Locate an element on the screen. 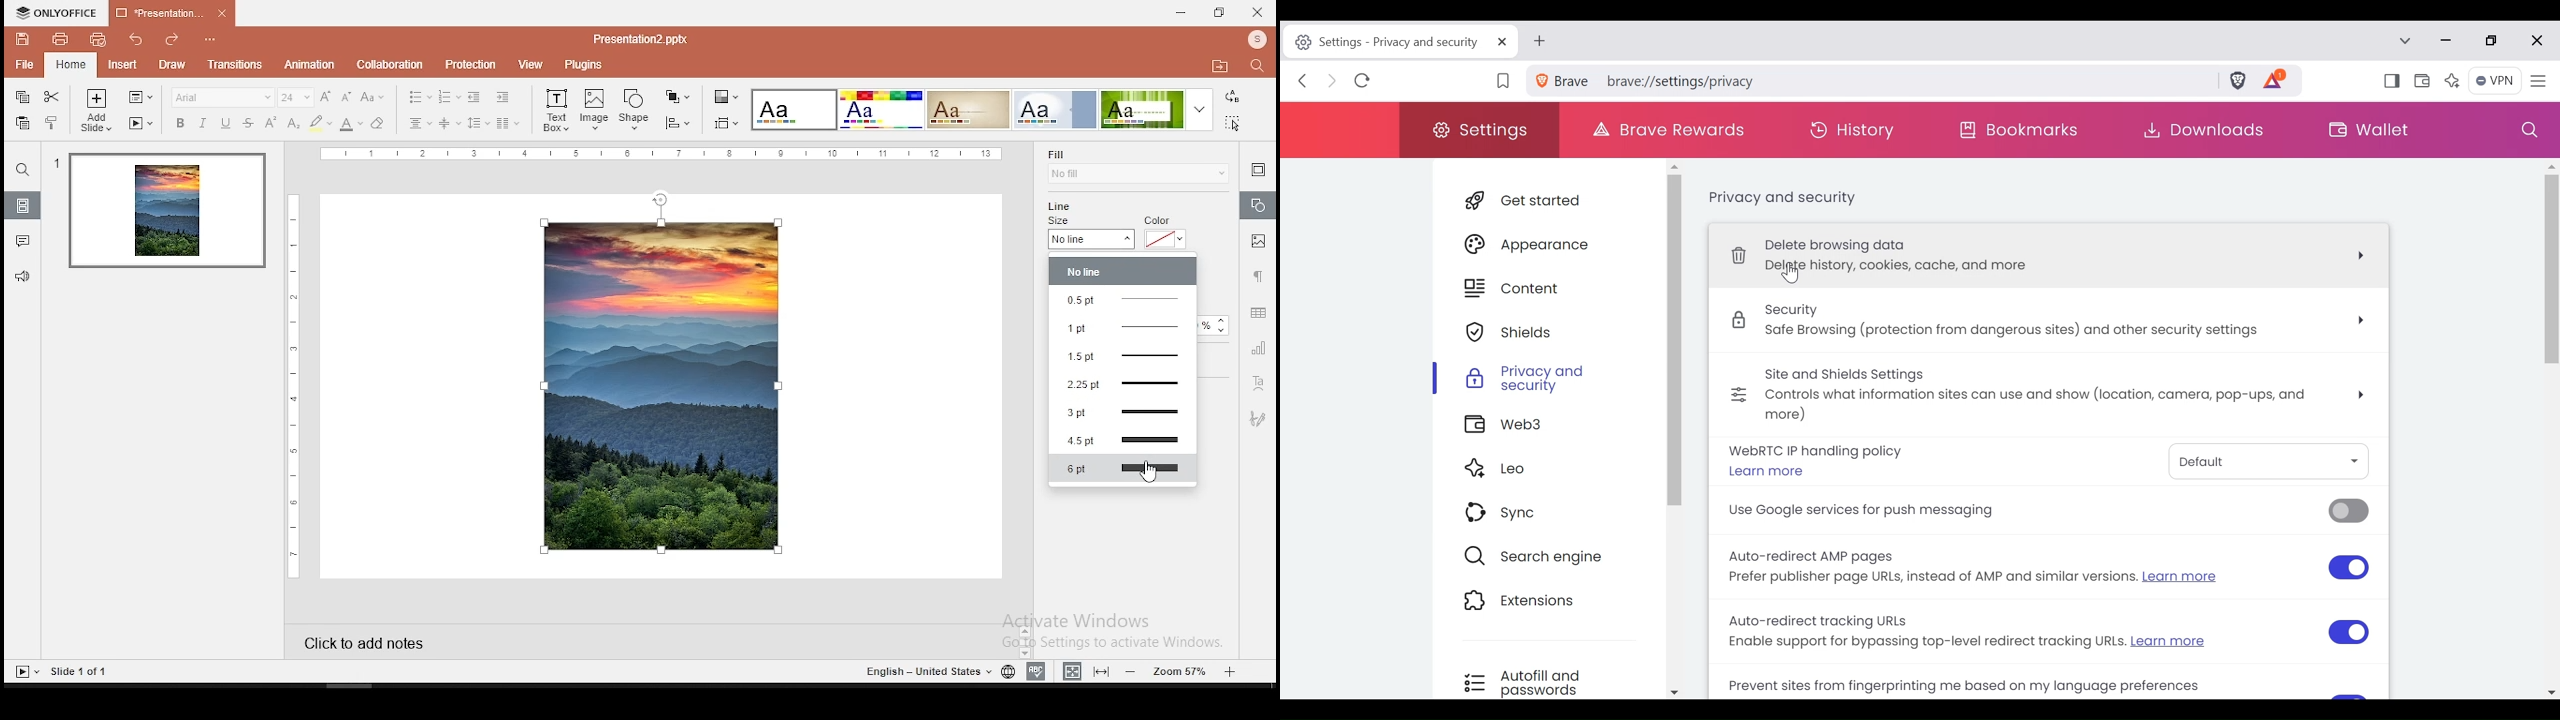 The width and height of the screenshot is (2576, 728). paragraph settings is located at coordinates (1256, 276).